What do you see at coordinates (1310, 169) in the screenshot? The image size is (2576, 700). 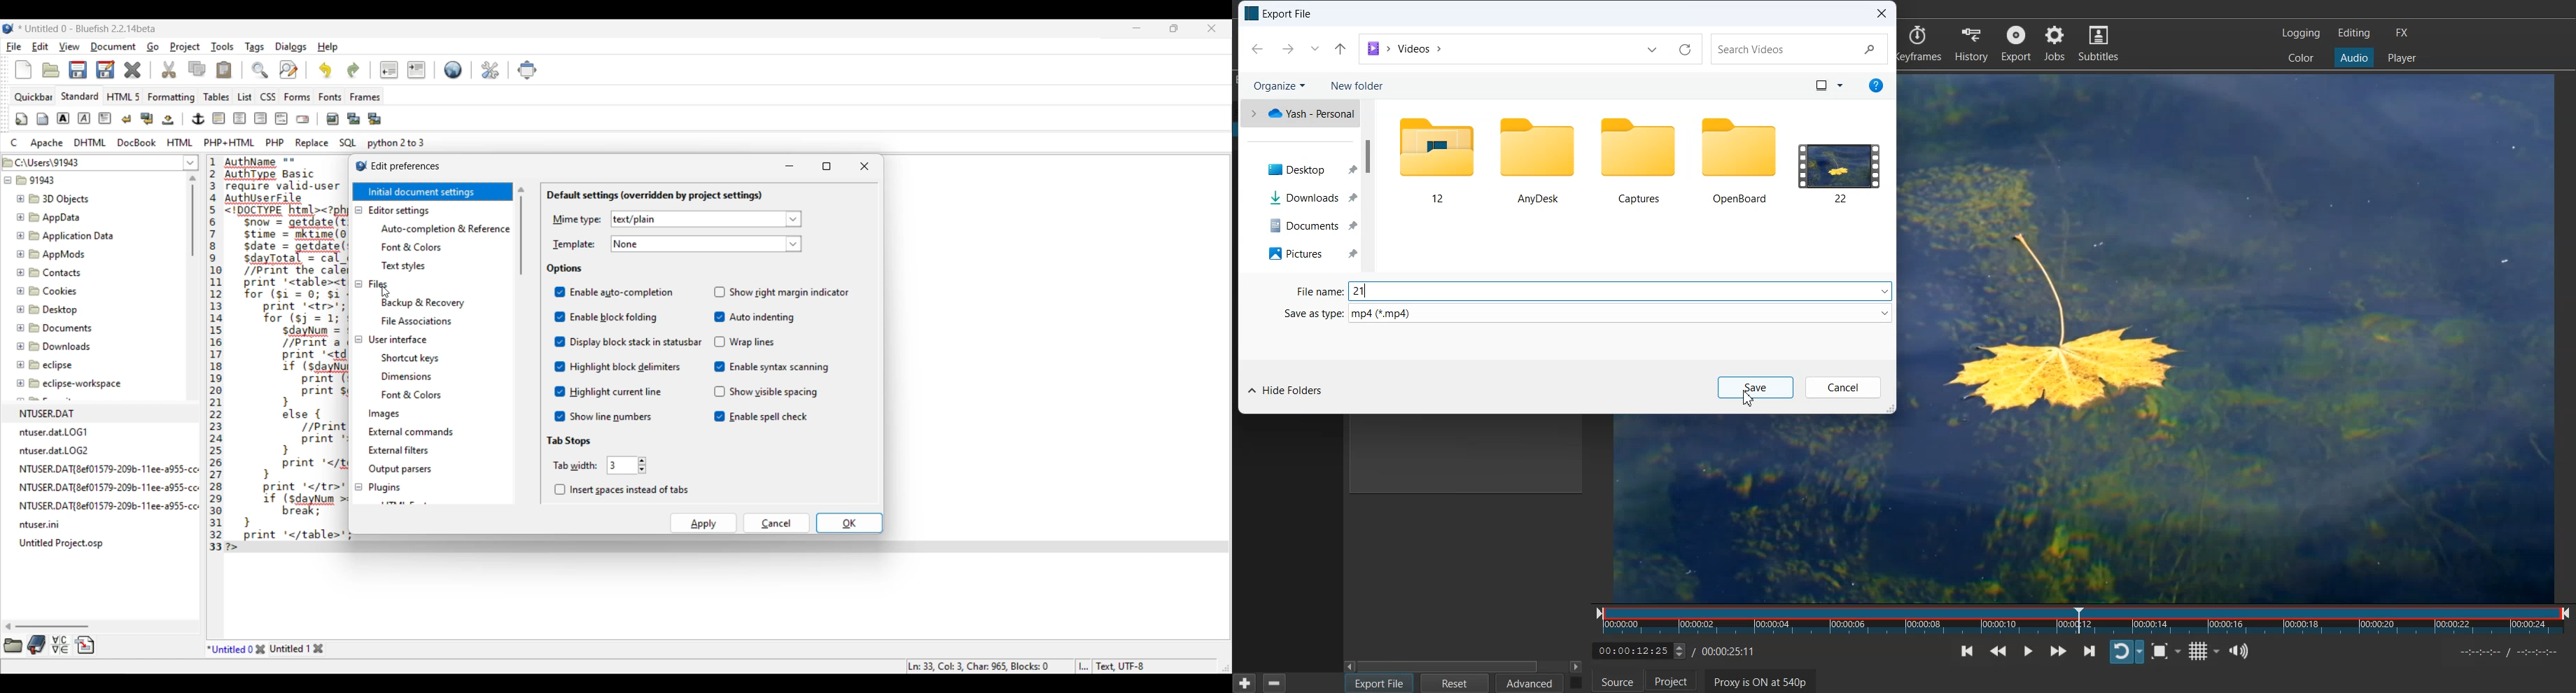 I see `Dekstop` at bounding box center [1310, 169].